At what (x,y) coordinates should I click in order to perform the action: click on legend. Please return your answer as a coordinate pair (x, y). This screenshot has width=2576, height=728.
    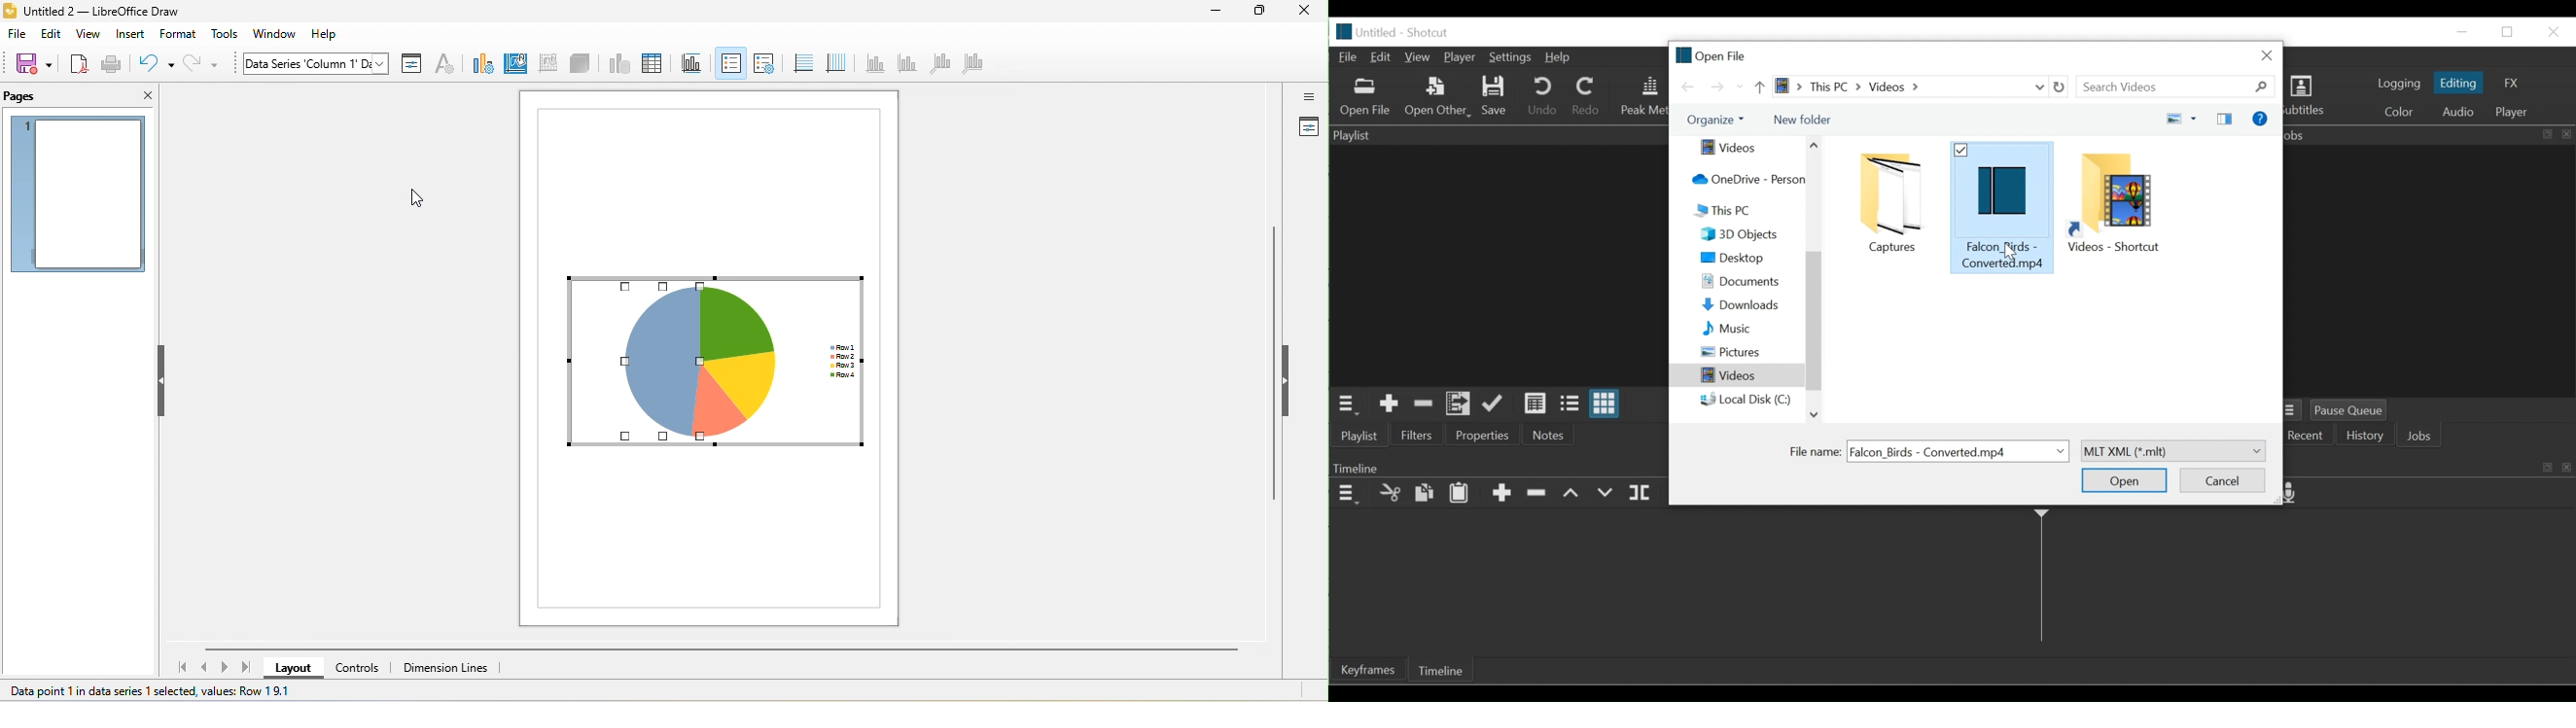
    Looking at the image, I should click on (763, 62).